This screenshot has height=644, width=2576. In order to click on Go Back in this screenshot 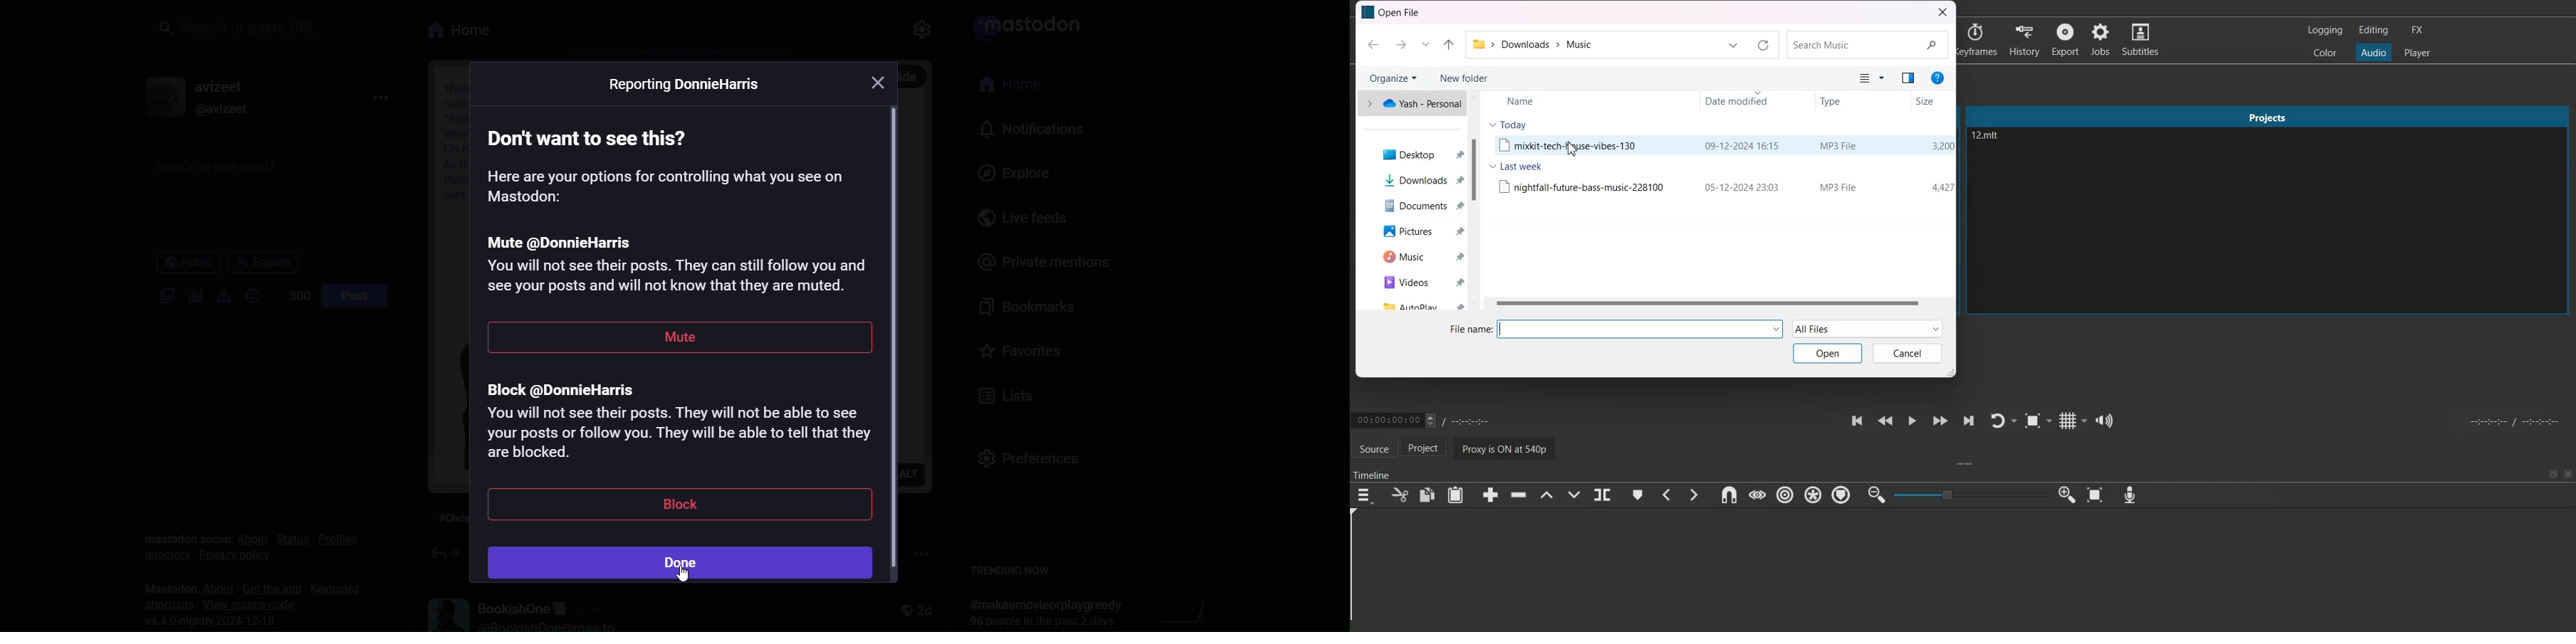, I will do `click(1372, 45)`.